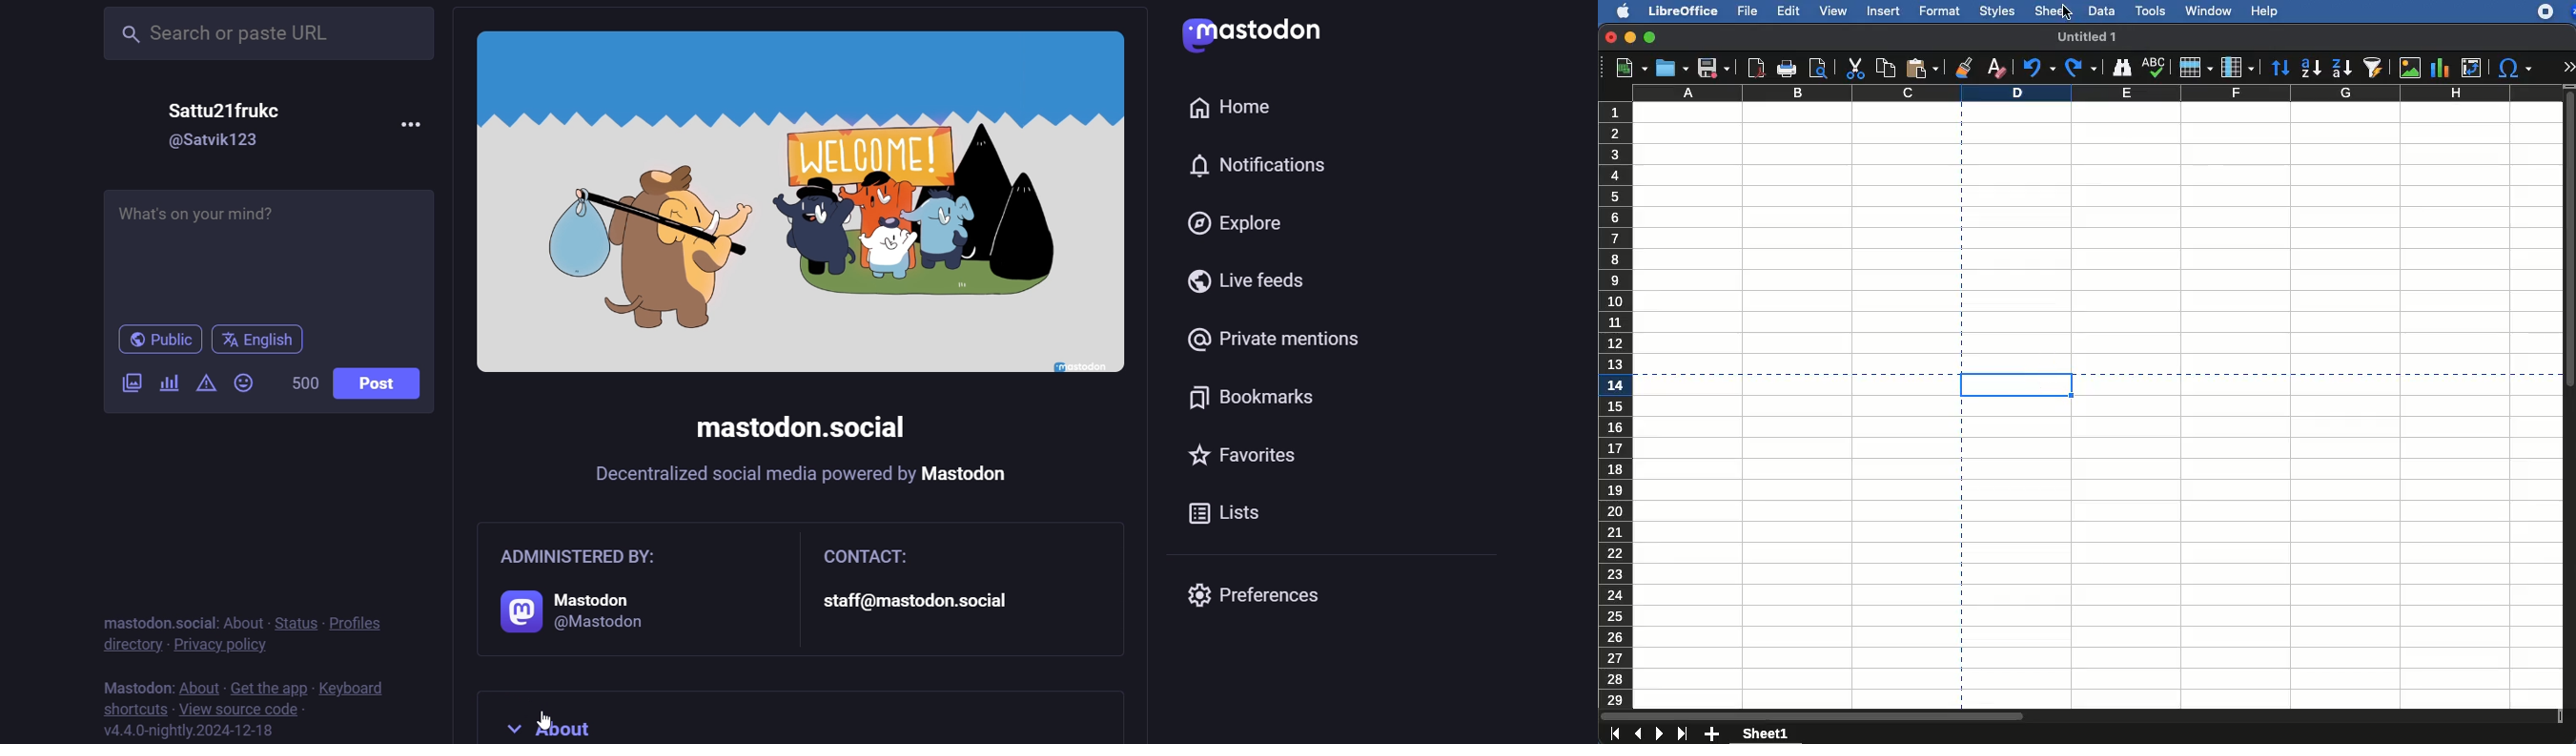 This screenshot has height=756, width=2576. Describe the element at coordinates (293, 621) in the screenshot. I see `status` at that location.